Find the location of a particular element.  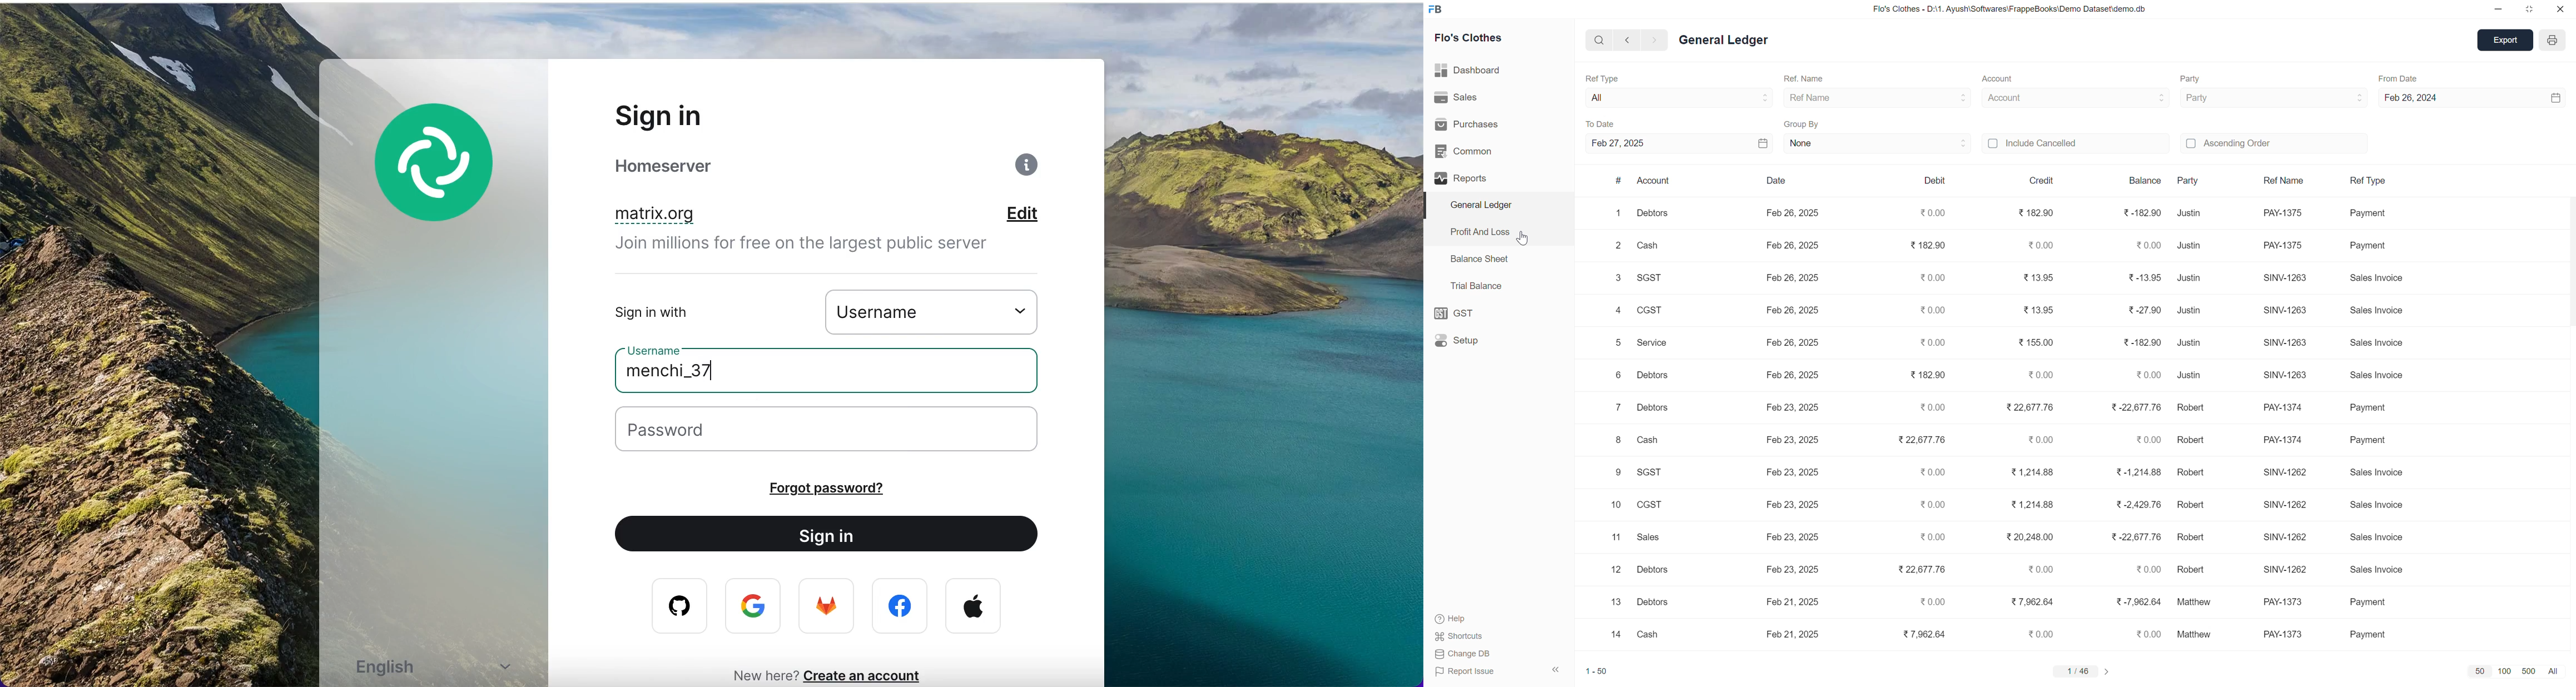

₹182.90 is located at coordinates (1924, 245).